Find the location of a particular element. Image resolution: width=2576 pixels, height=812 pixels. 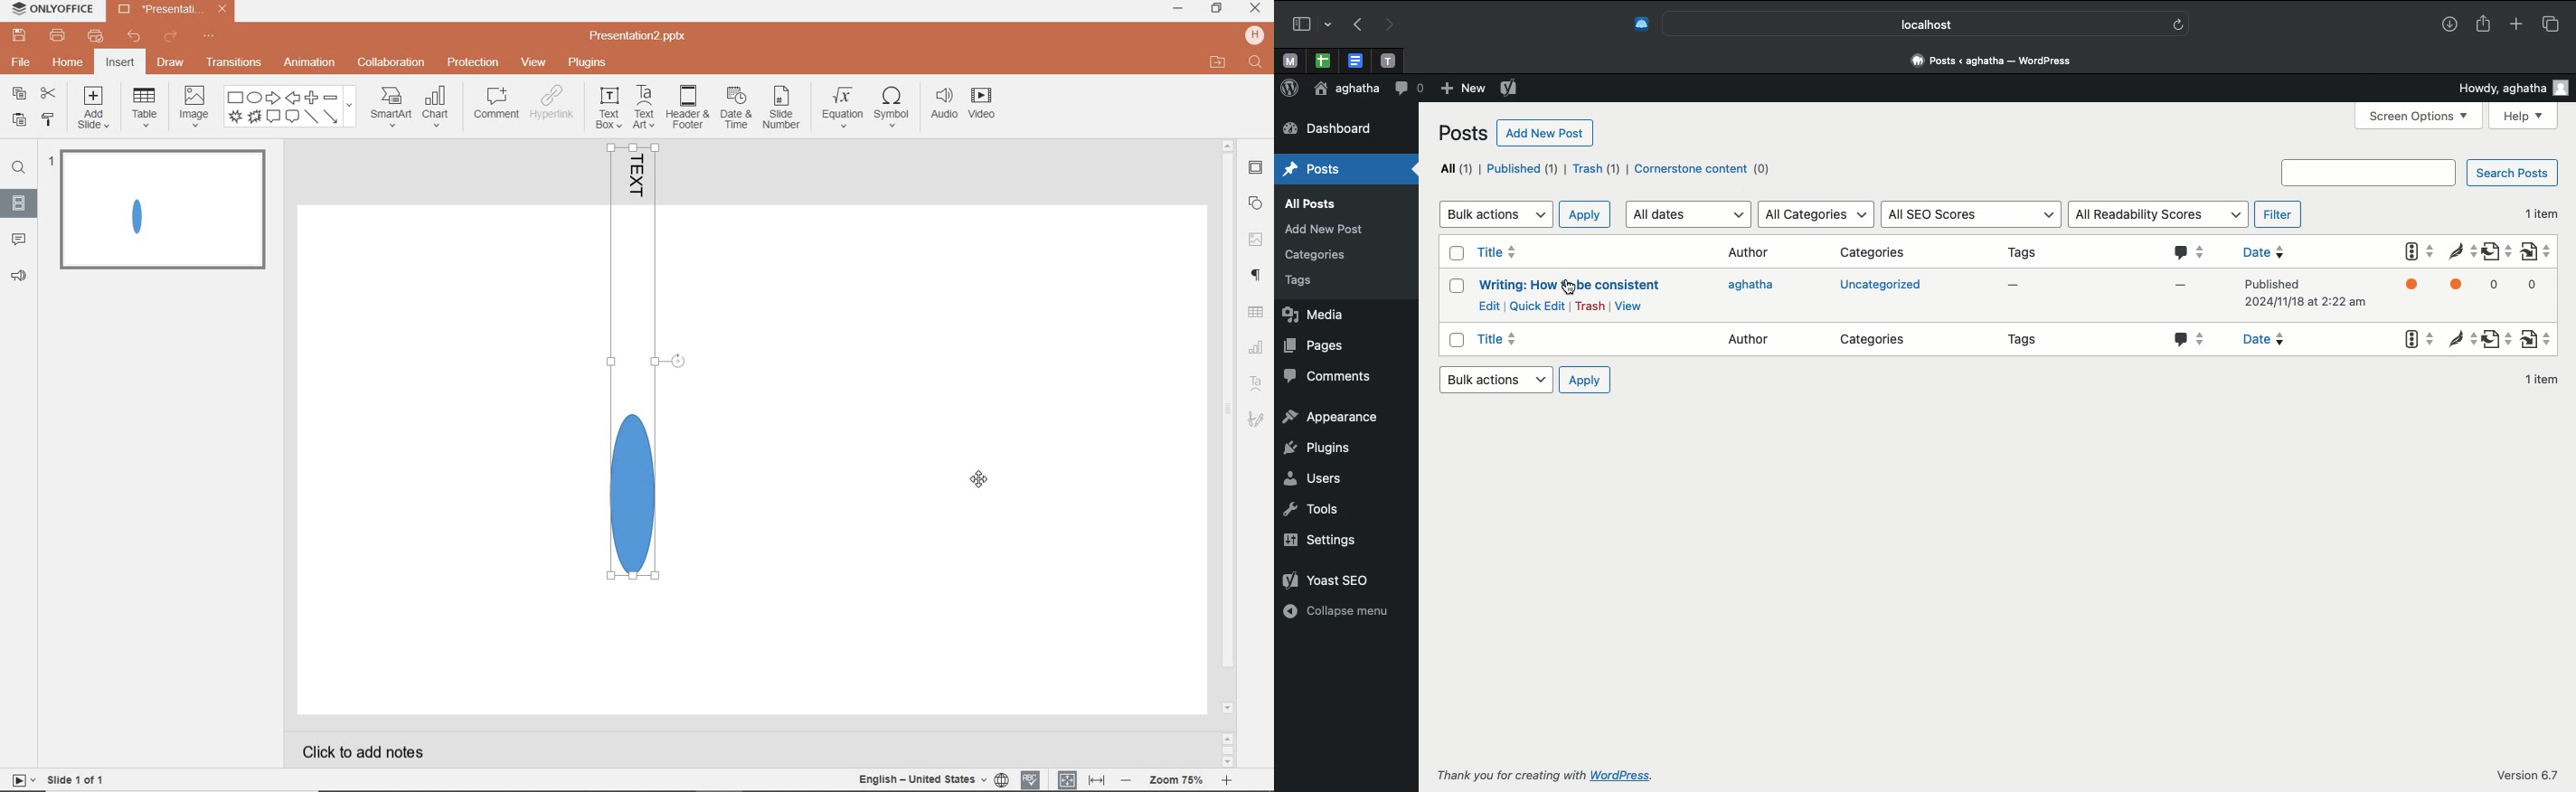

readability is located at coordinates (2461, 289).